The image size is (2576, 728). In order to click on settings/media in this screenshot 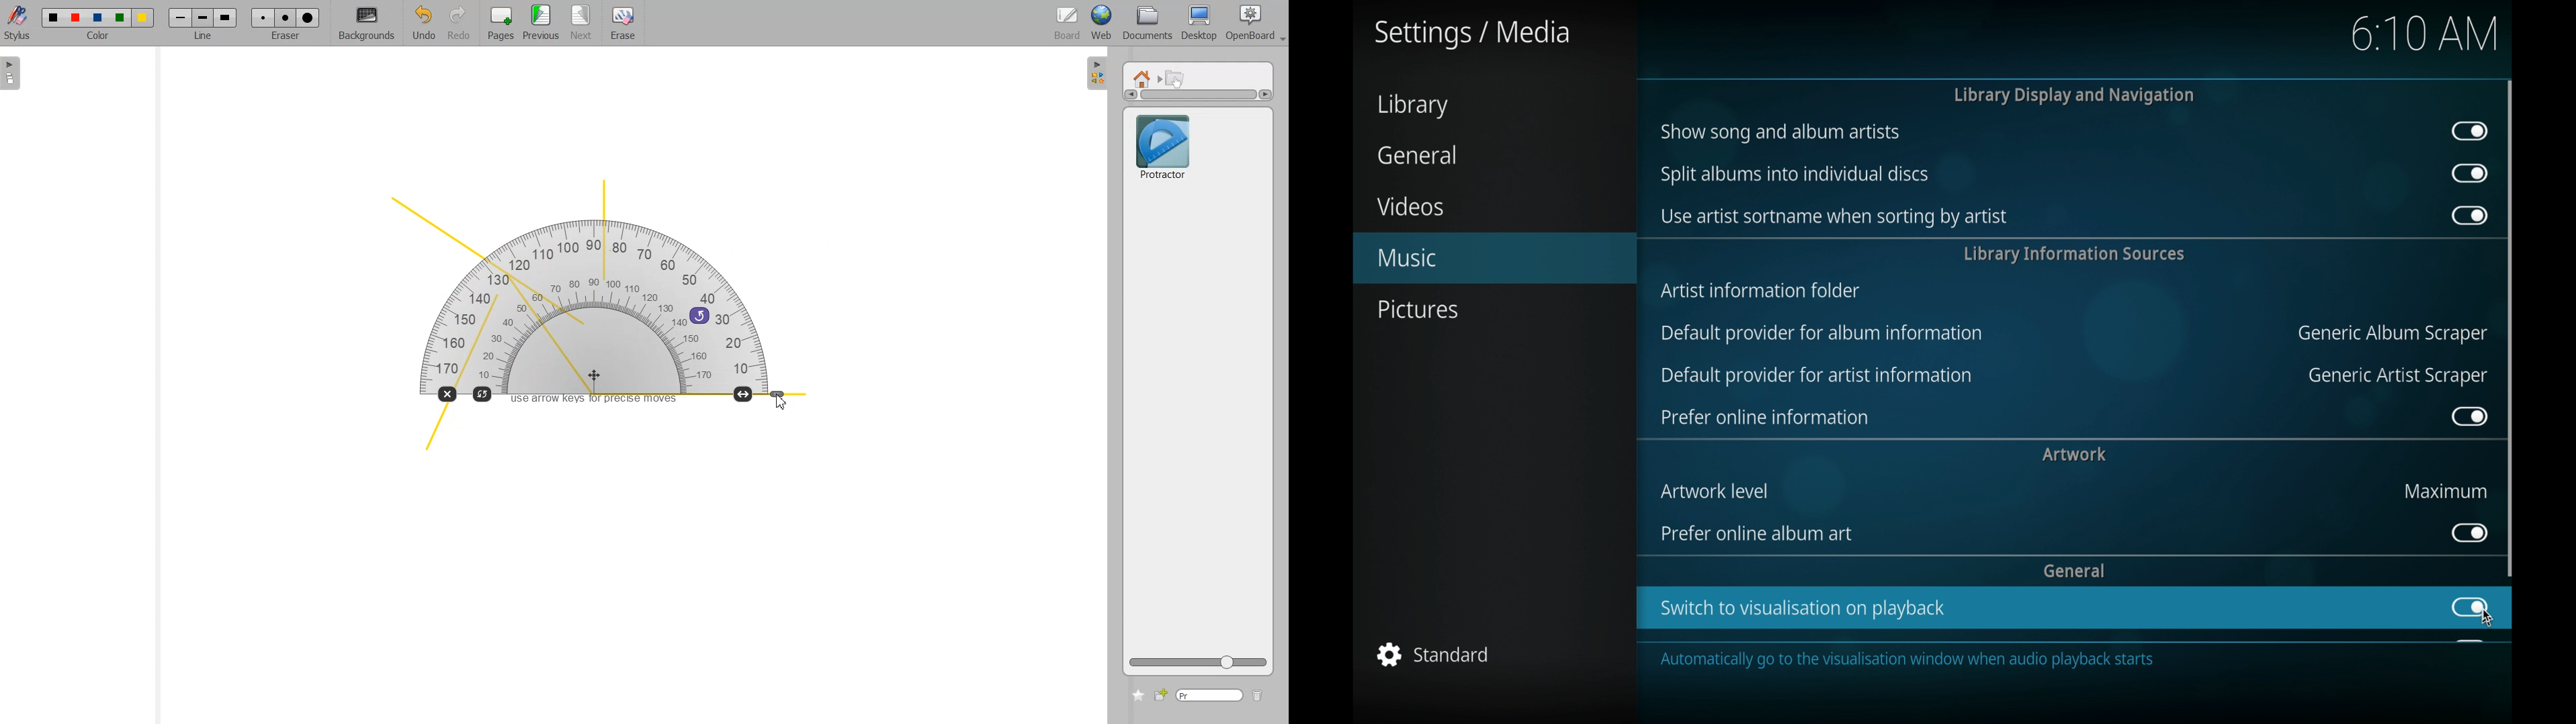, I will do `click(1472, 34)`.